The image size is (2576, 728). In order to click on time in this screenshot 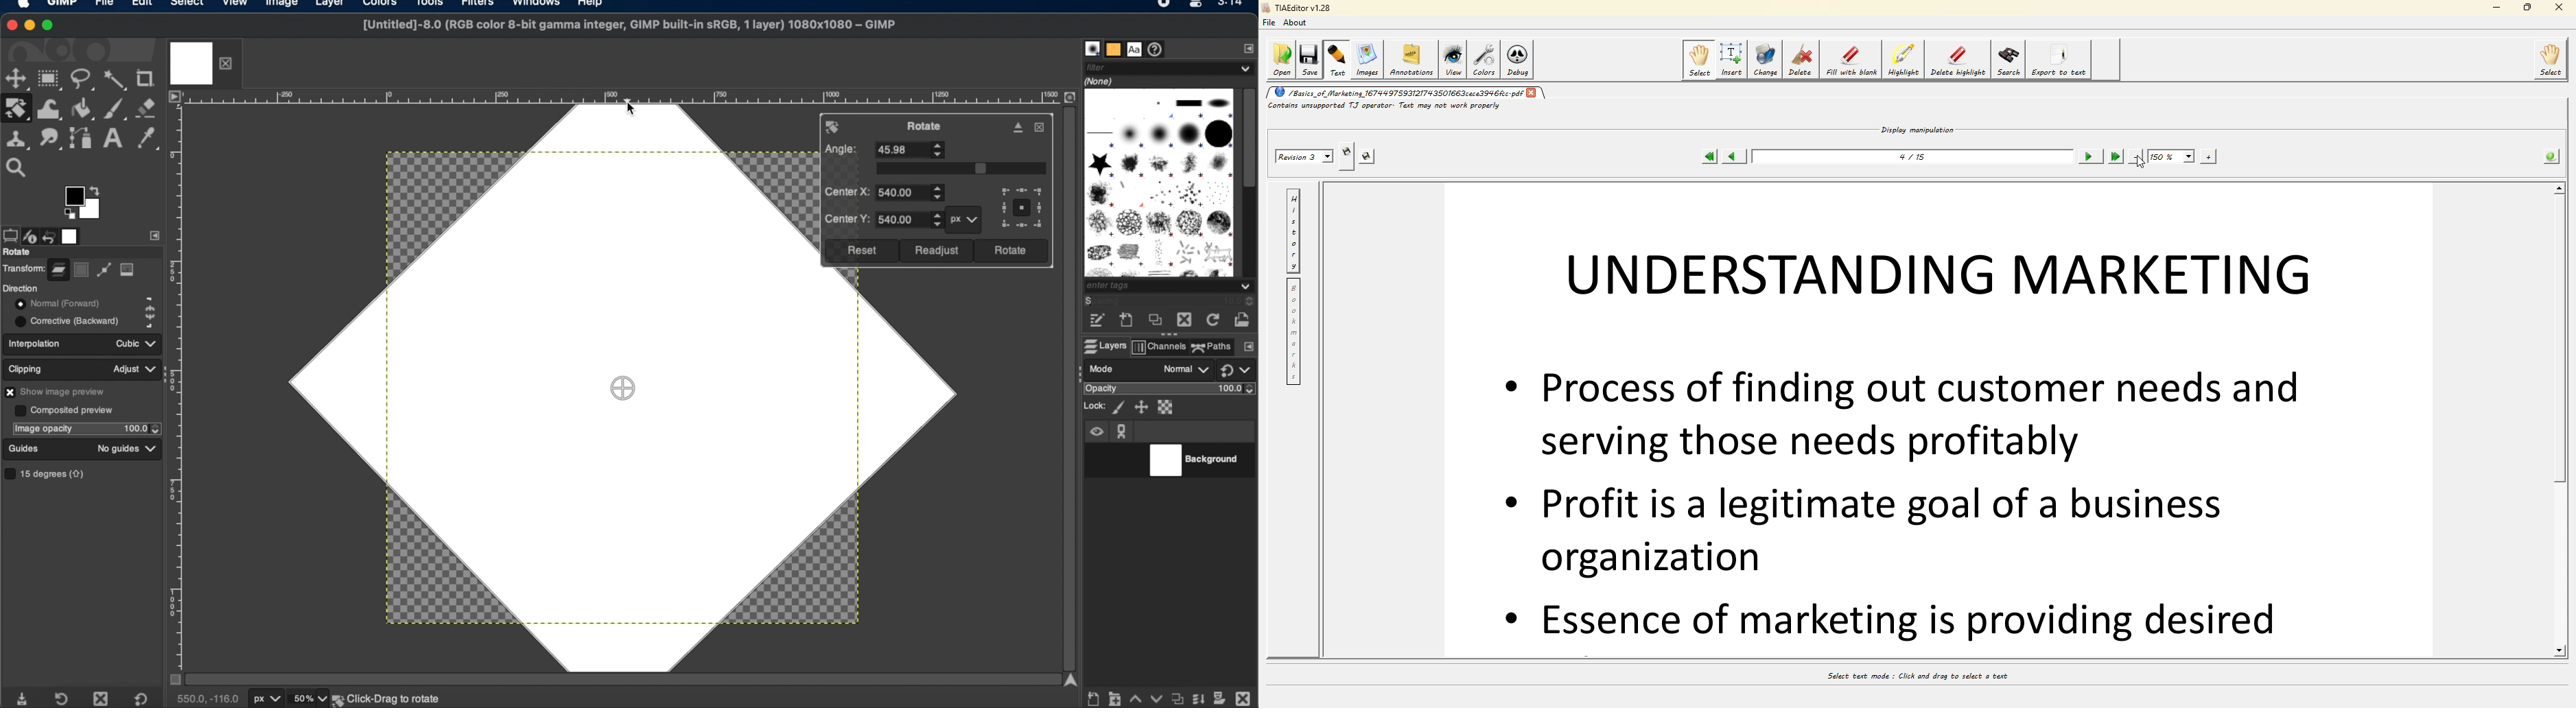, I will do `click(1233, 7)`.